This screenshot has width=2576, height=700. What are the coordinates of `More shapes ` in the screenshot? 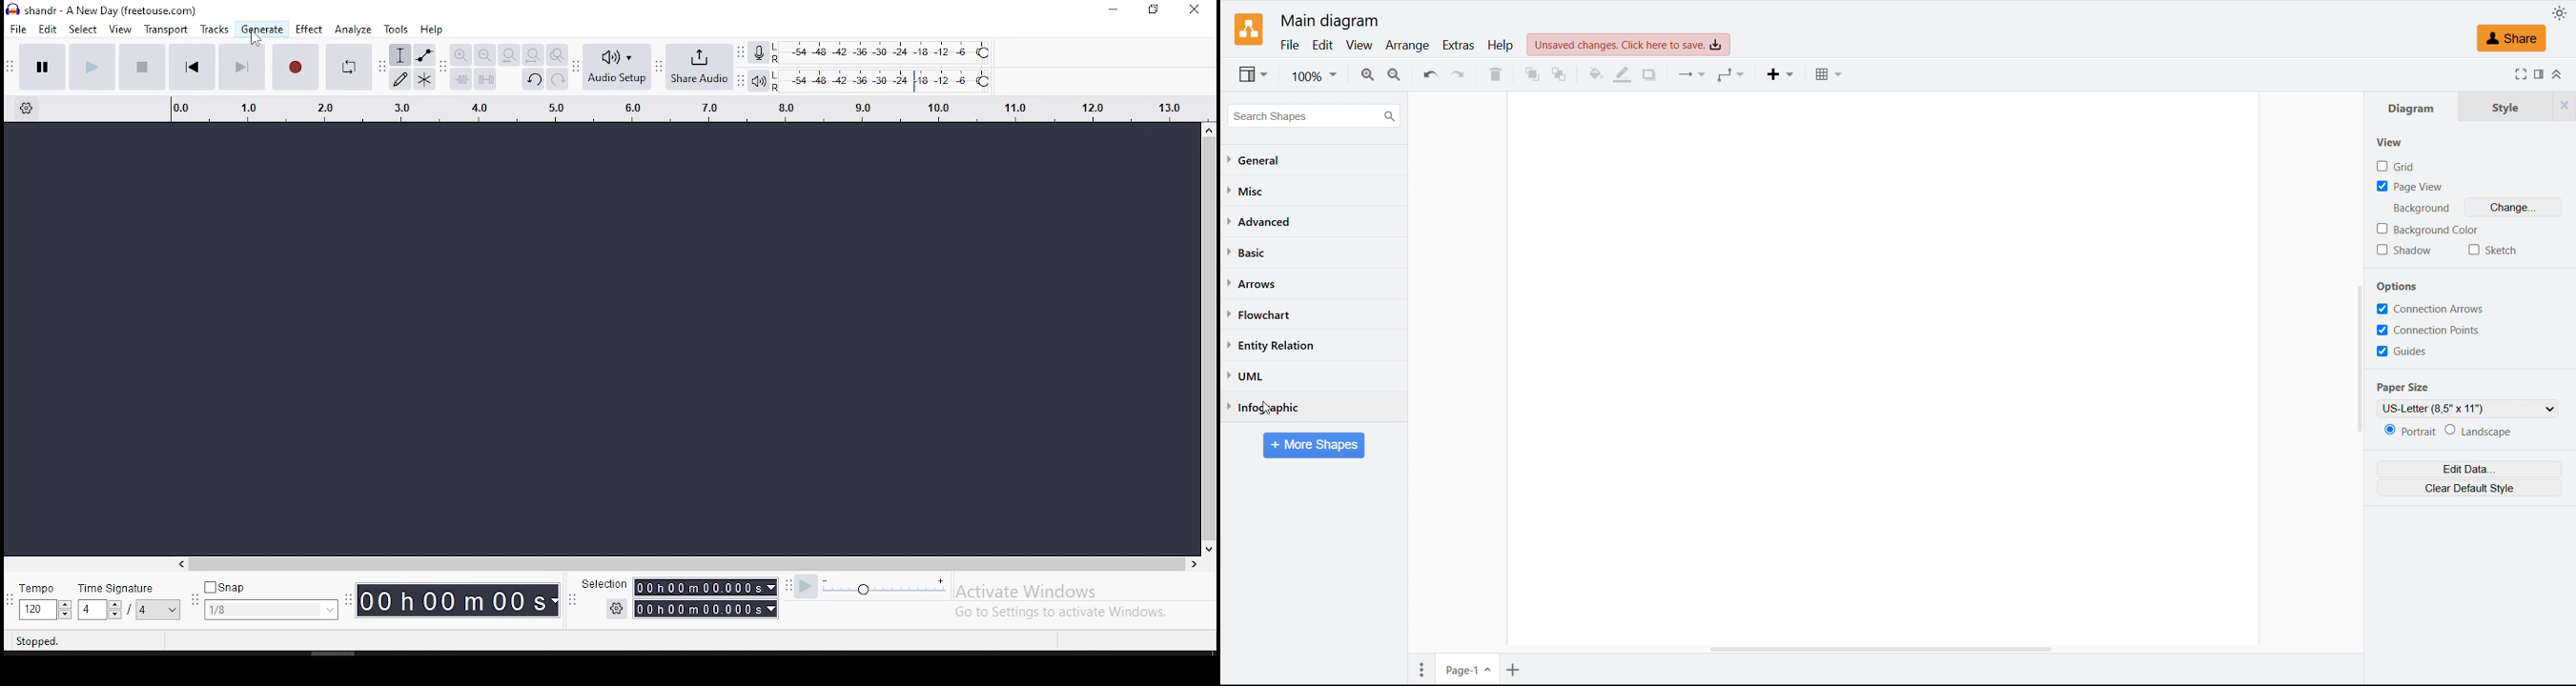 It's located at (1315, 445).